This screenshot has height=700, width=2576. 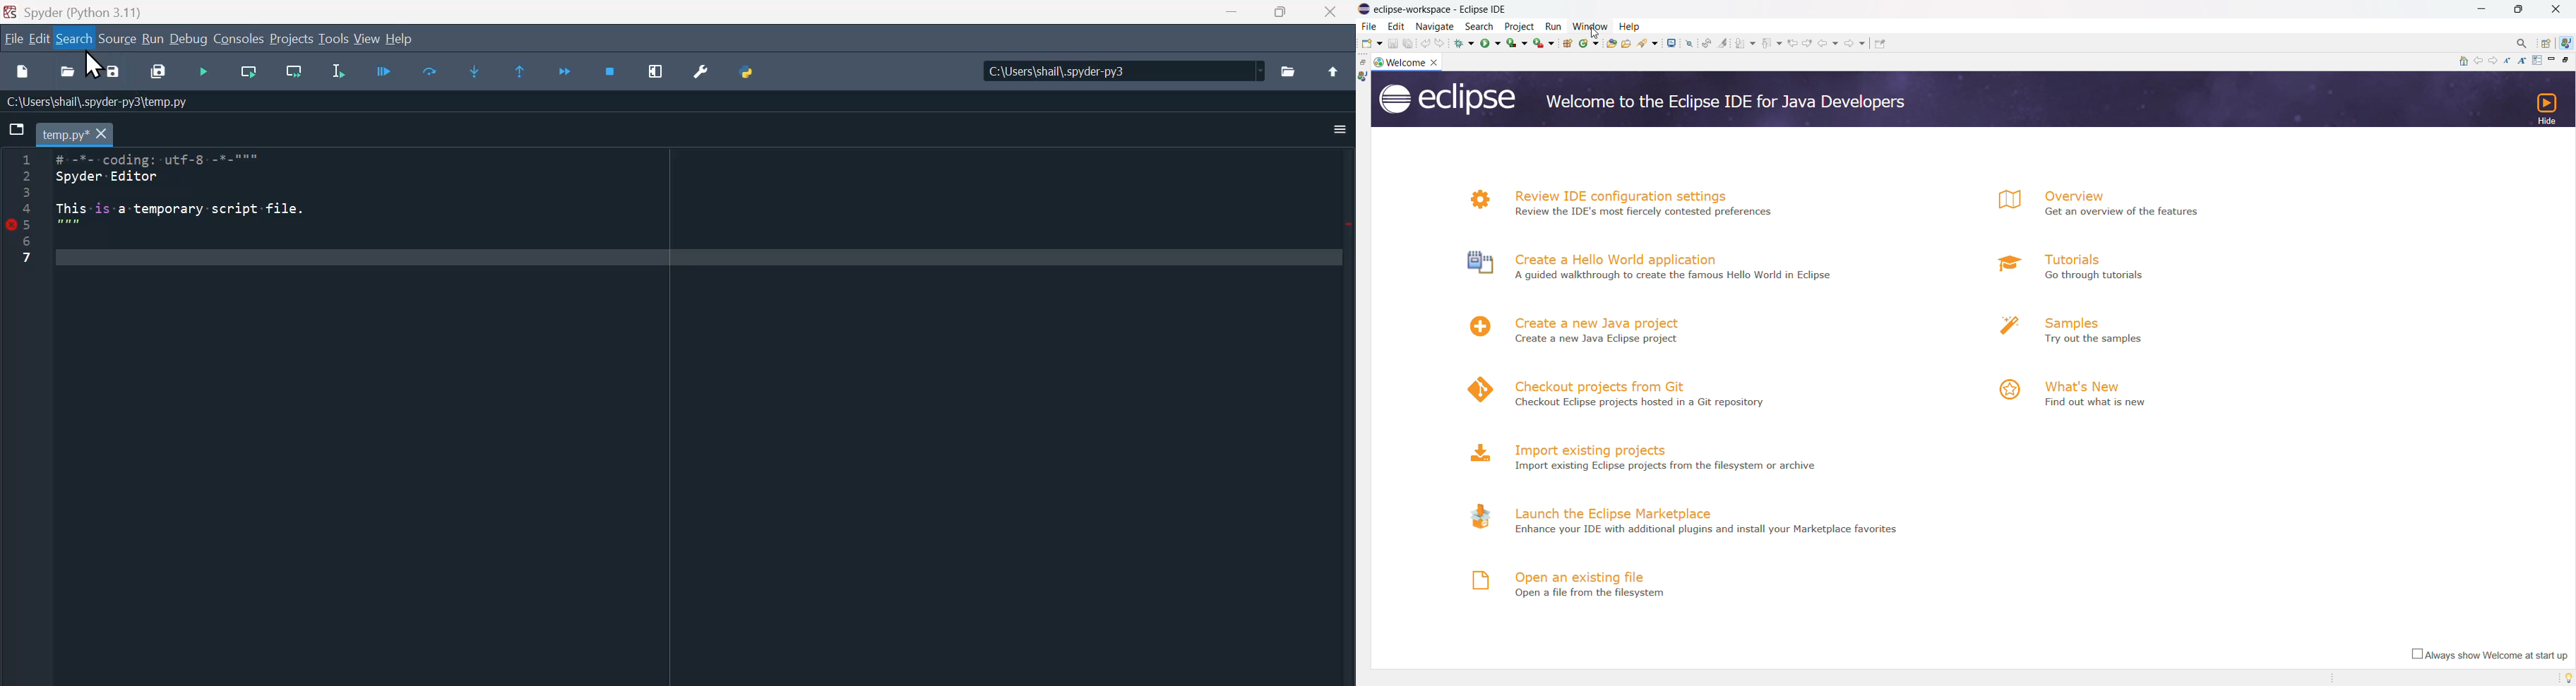 I want to click on Stop debugging, so click(x=610, y=73).